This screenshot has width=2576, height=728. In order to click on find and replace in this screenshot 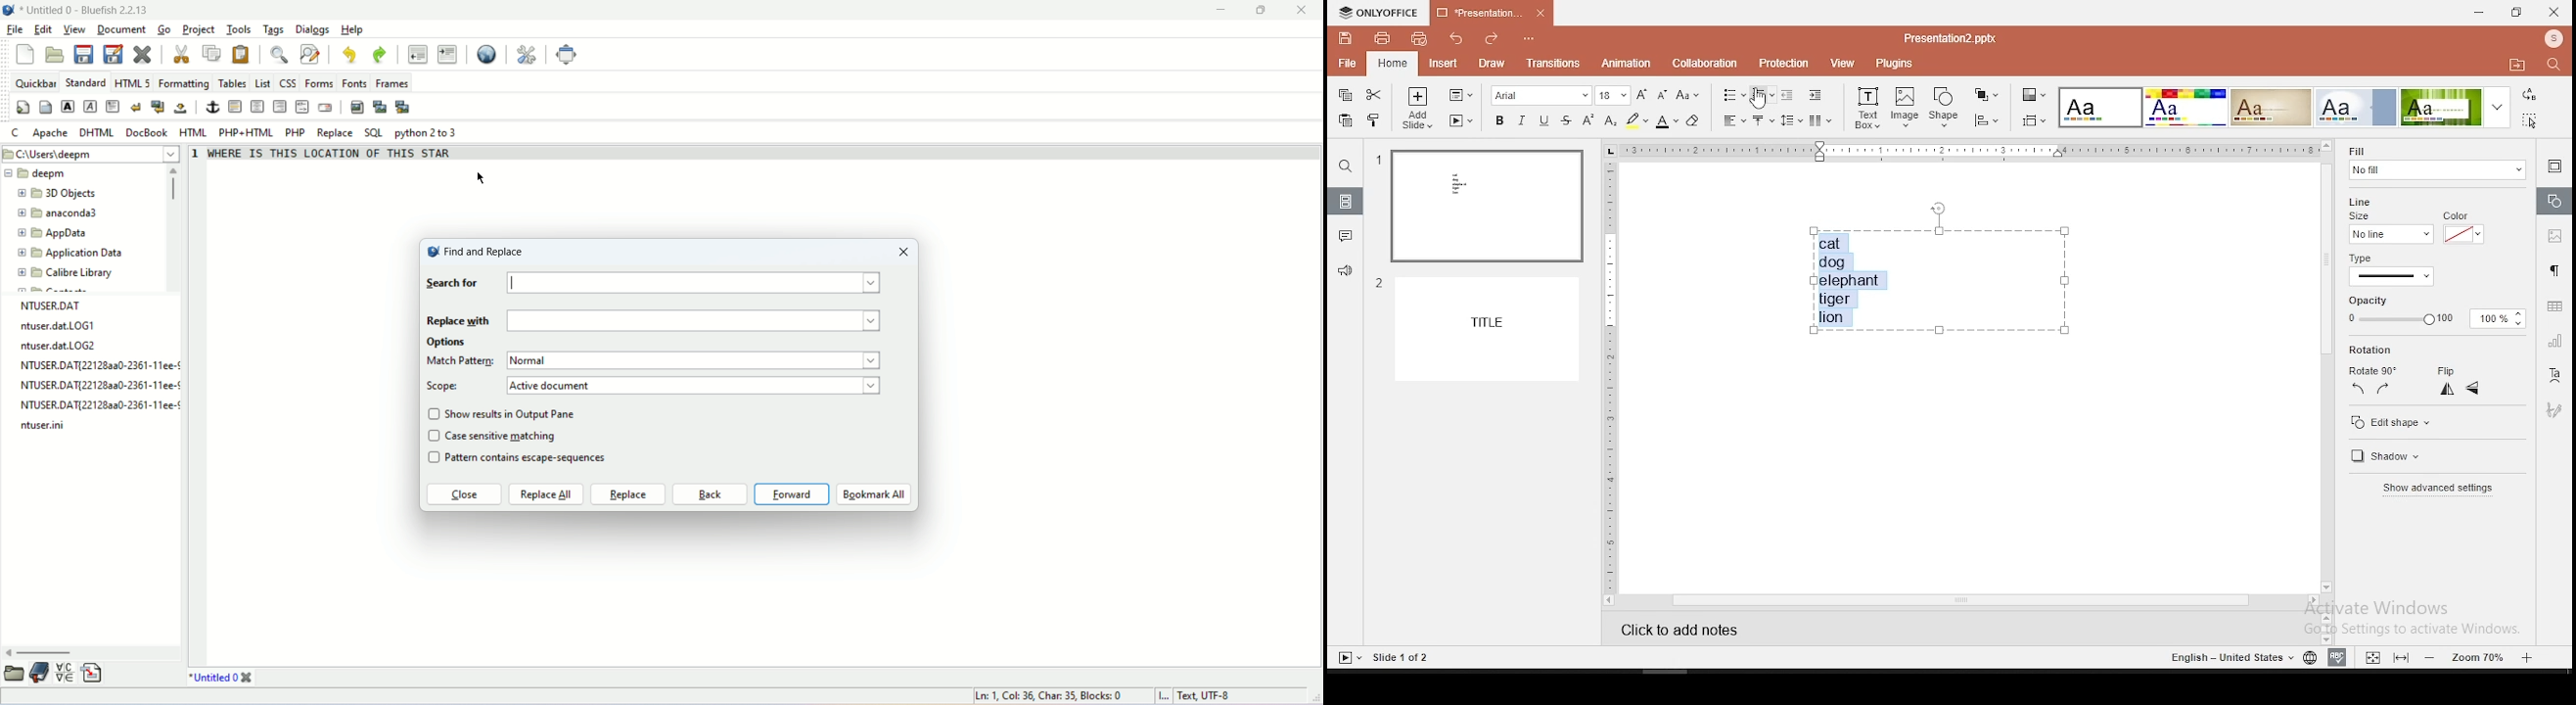, I will do `click(475, 250)`.